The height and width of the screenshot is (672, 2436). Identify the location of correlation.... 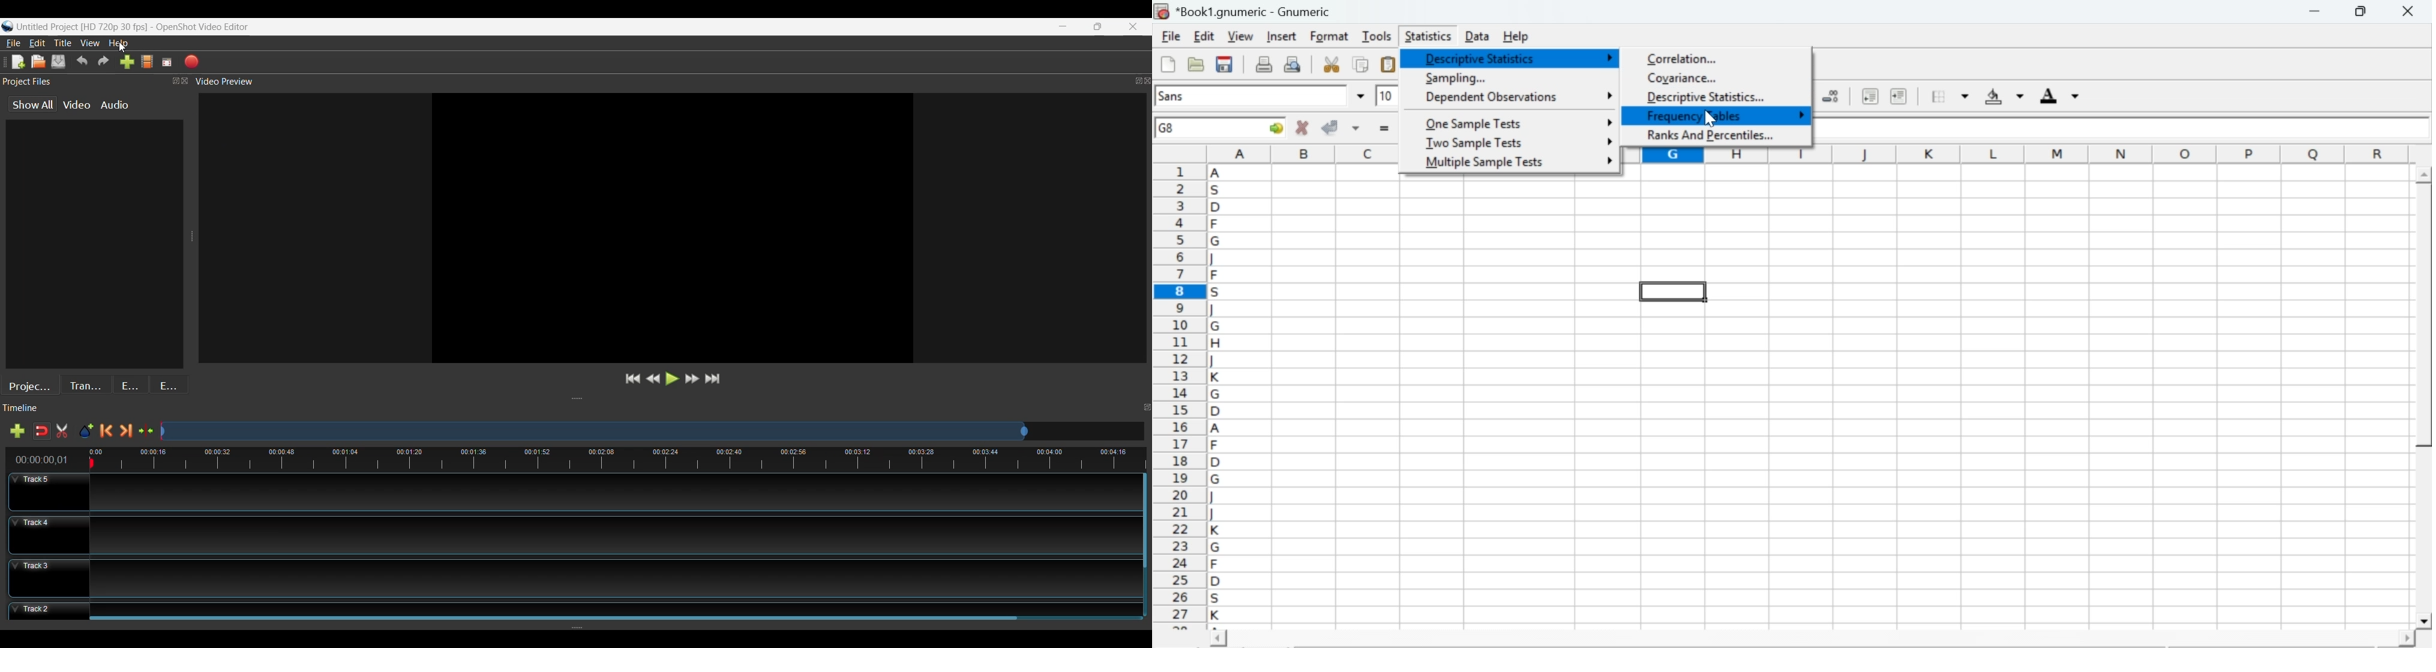
(1686, 59).